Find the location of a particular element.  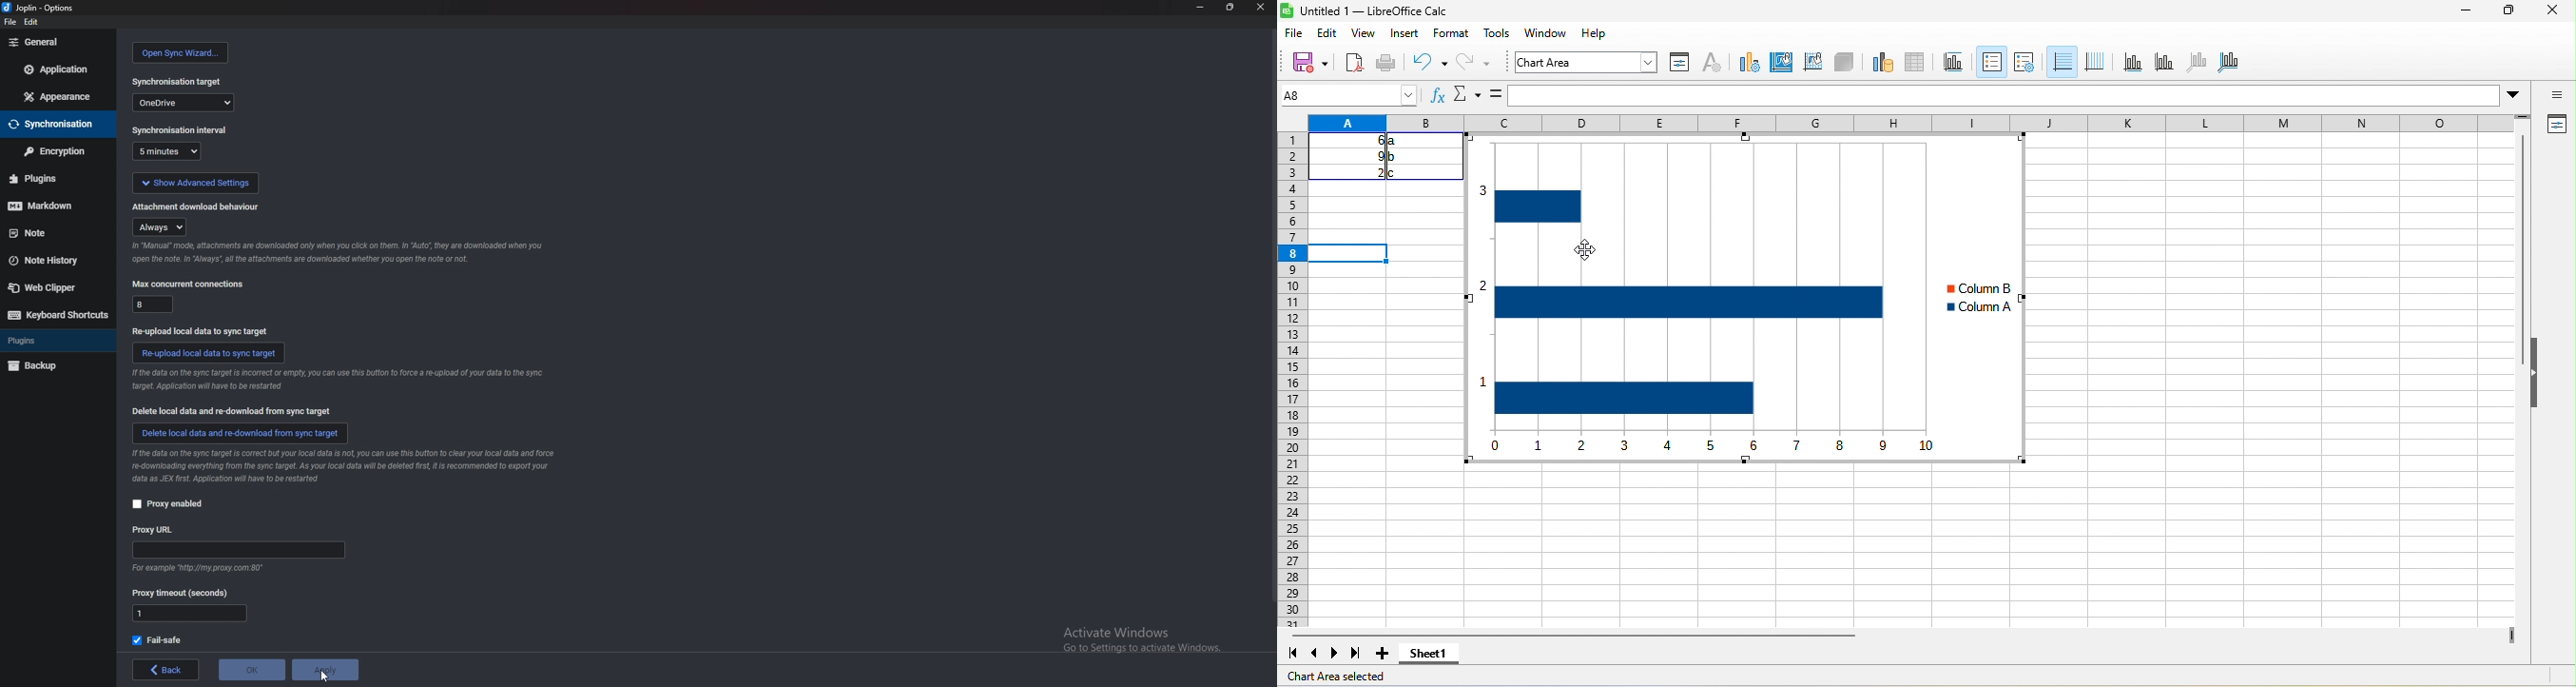

max concurrent connections is located at coordinates (190, 284).